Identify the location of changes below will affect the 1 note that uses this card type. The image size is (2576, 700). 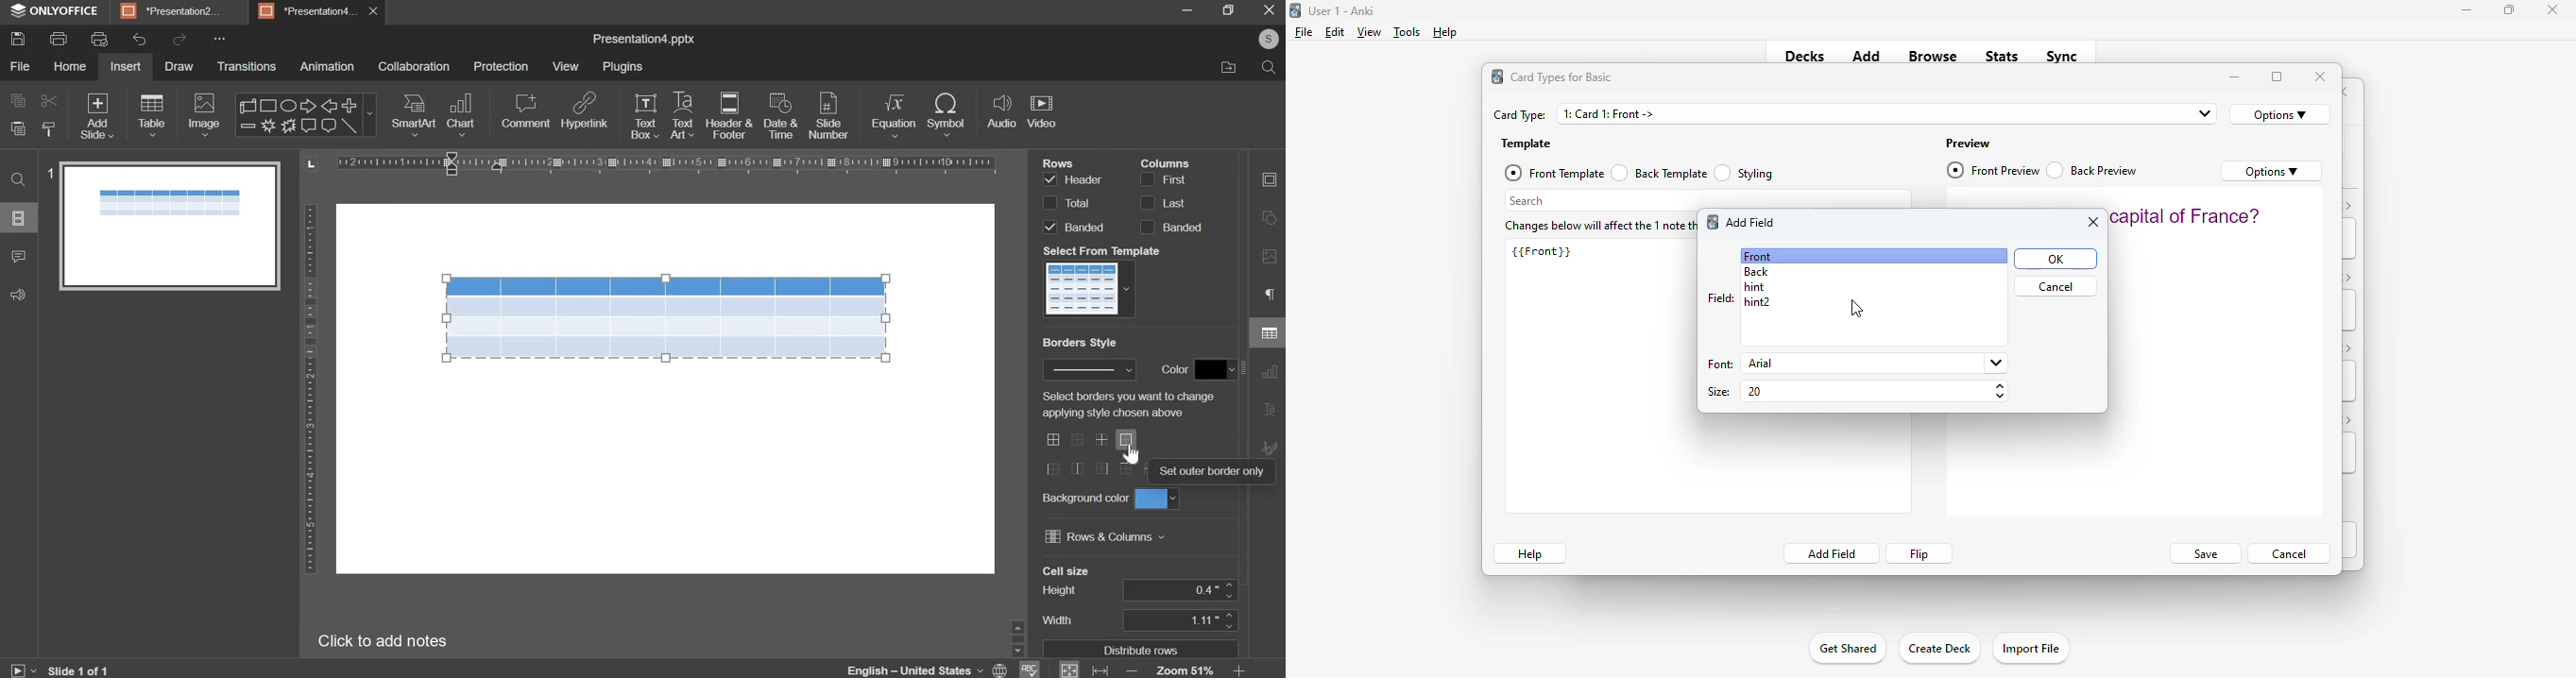
(1597, 227).